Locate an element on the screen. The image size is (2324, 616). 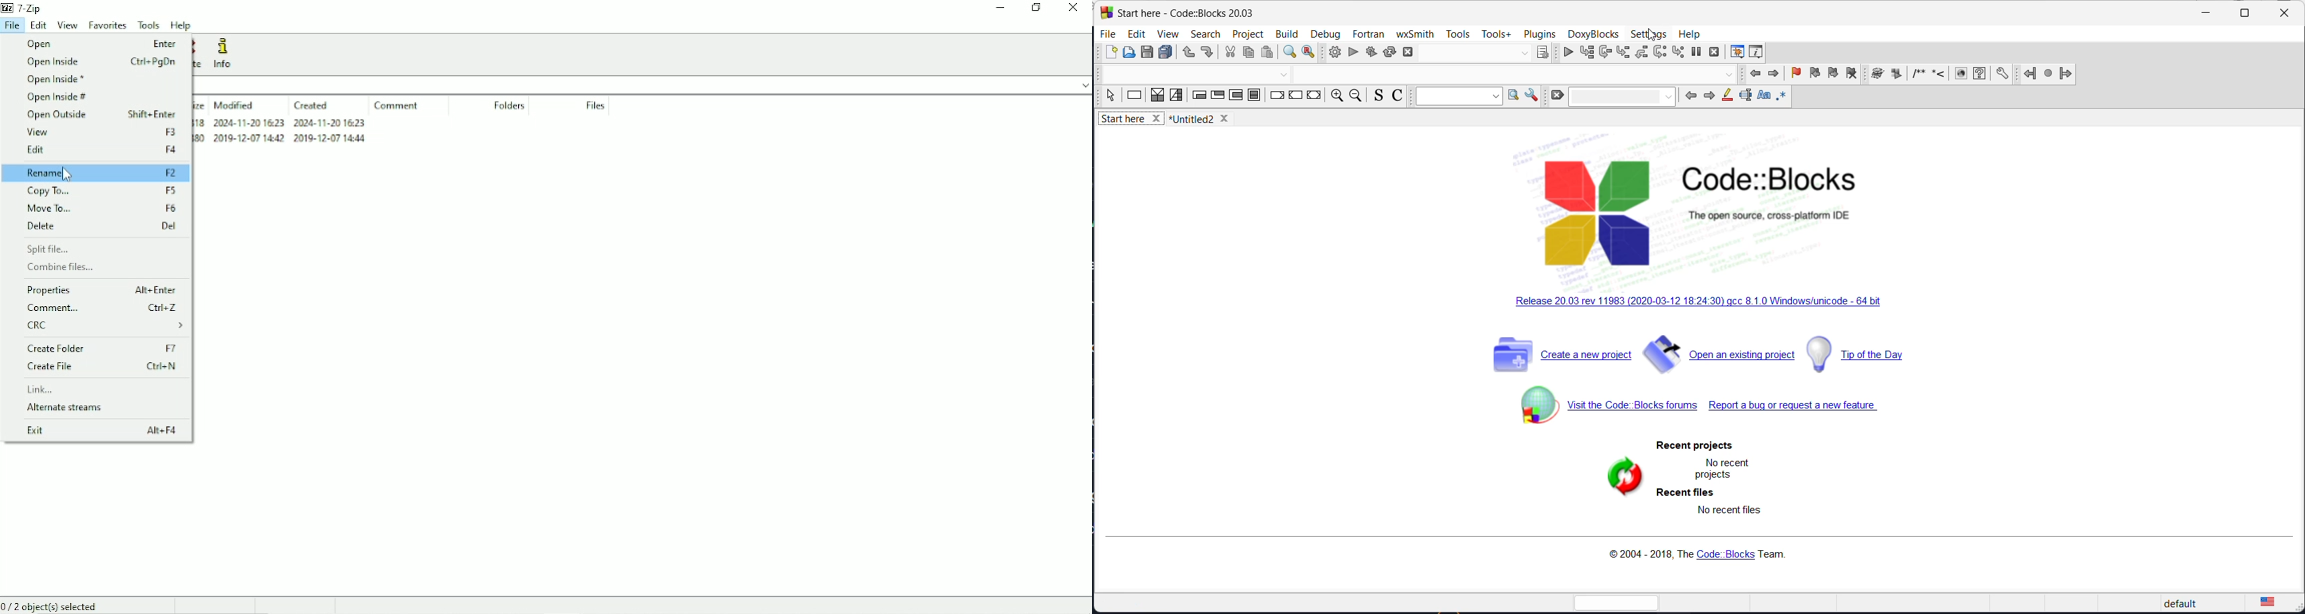
refresh is located at coordinates (1611, 481).